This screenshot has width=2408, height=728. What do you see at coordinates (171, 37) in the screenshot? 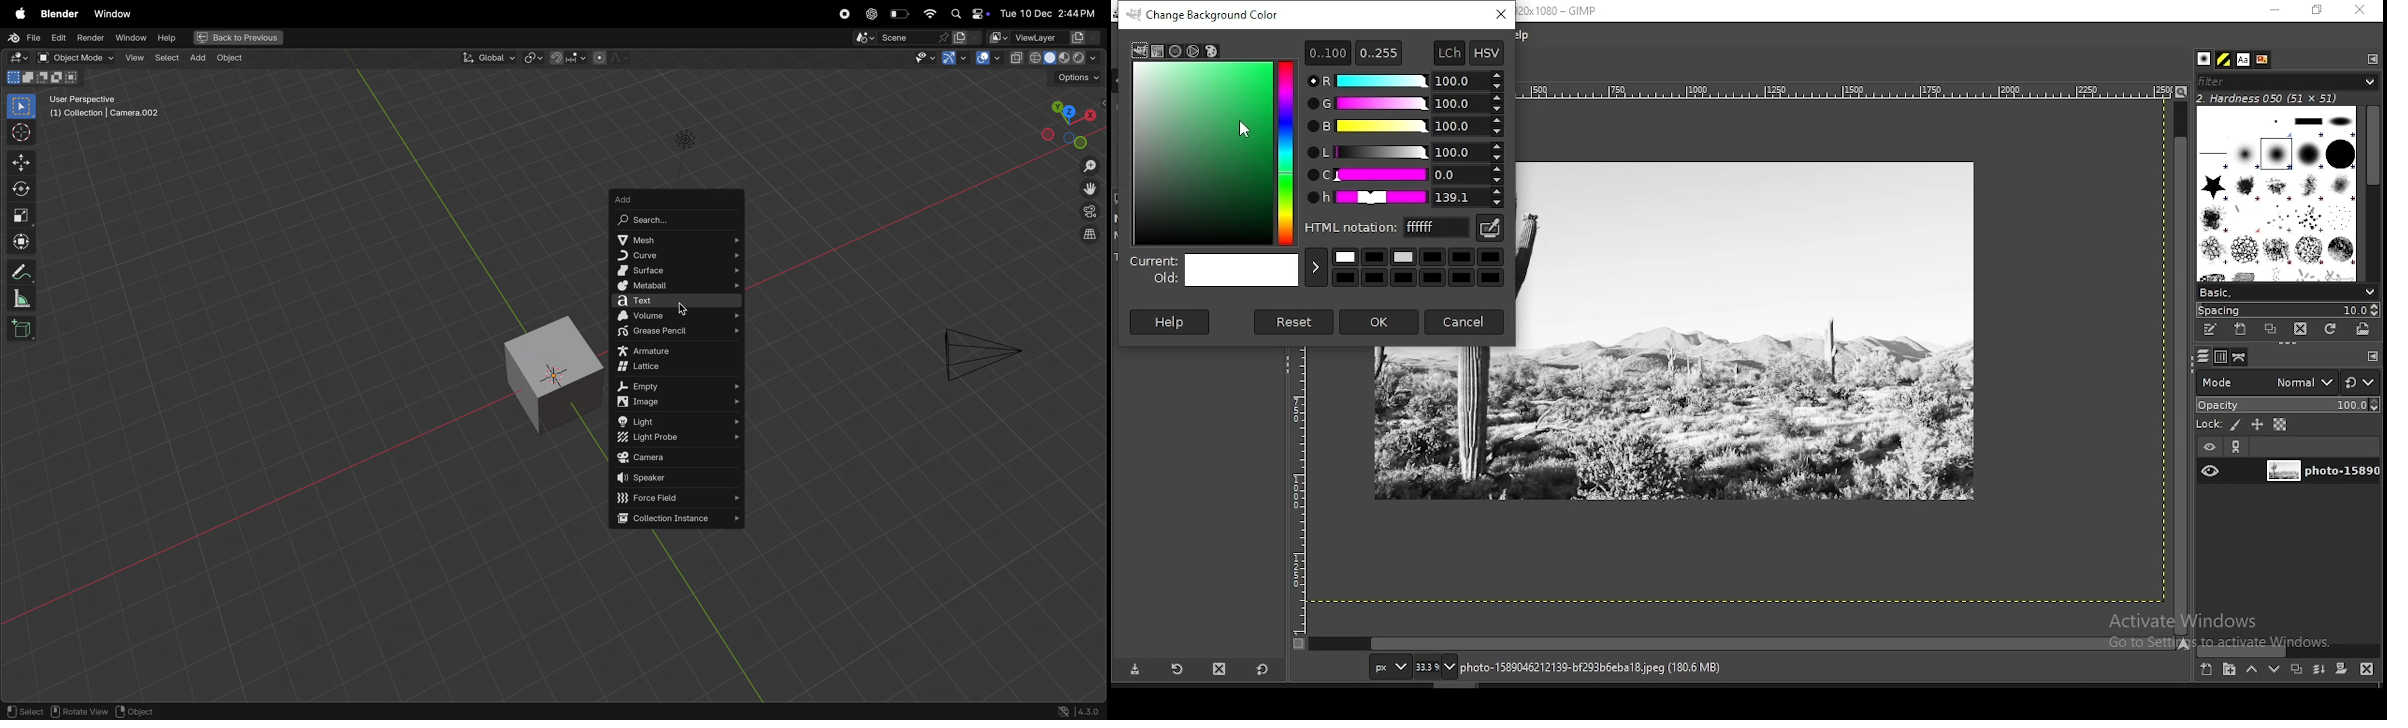
I see `help` at bounding box center [171, 37].